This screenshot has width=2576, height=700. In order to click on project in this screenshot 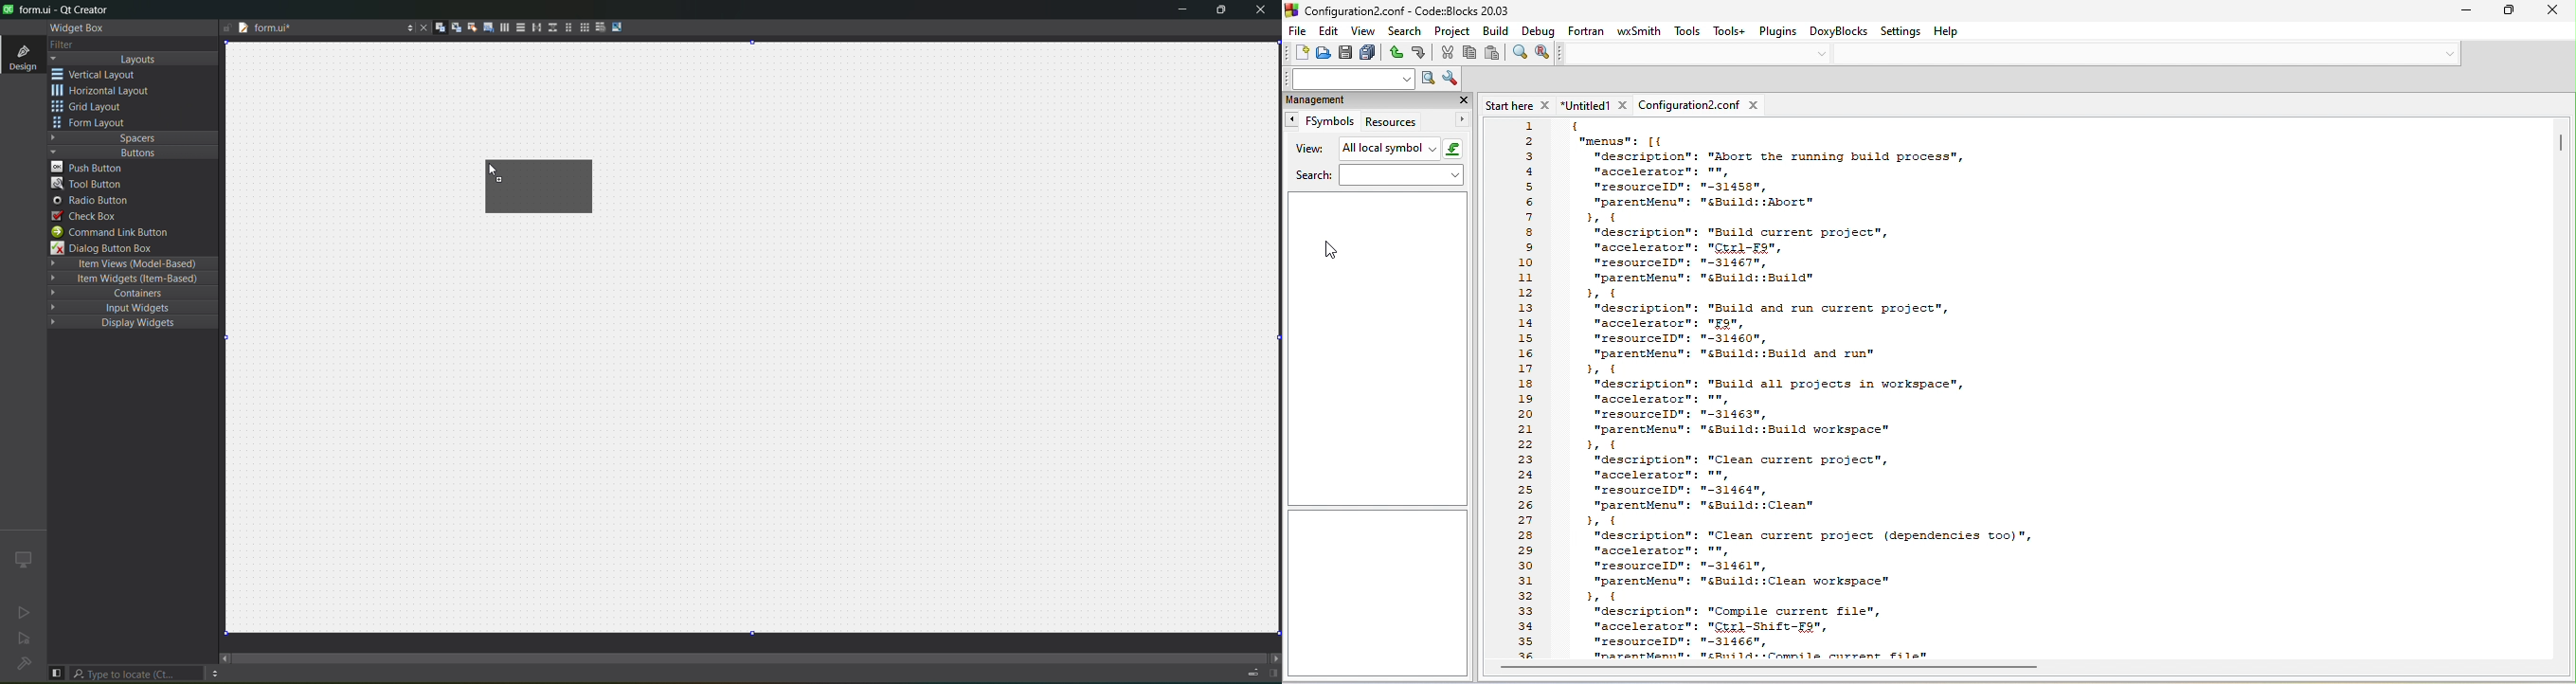, I will do `click(1453, 32)`.